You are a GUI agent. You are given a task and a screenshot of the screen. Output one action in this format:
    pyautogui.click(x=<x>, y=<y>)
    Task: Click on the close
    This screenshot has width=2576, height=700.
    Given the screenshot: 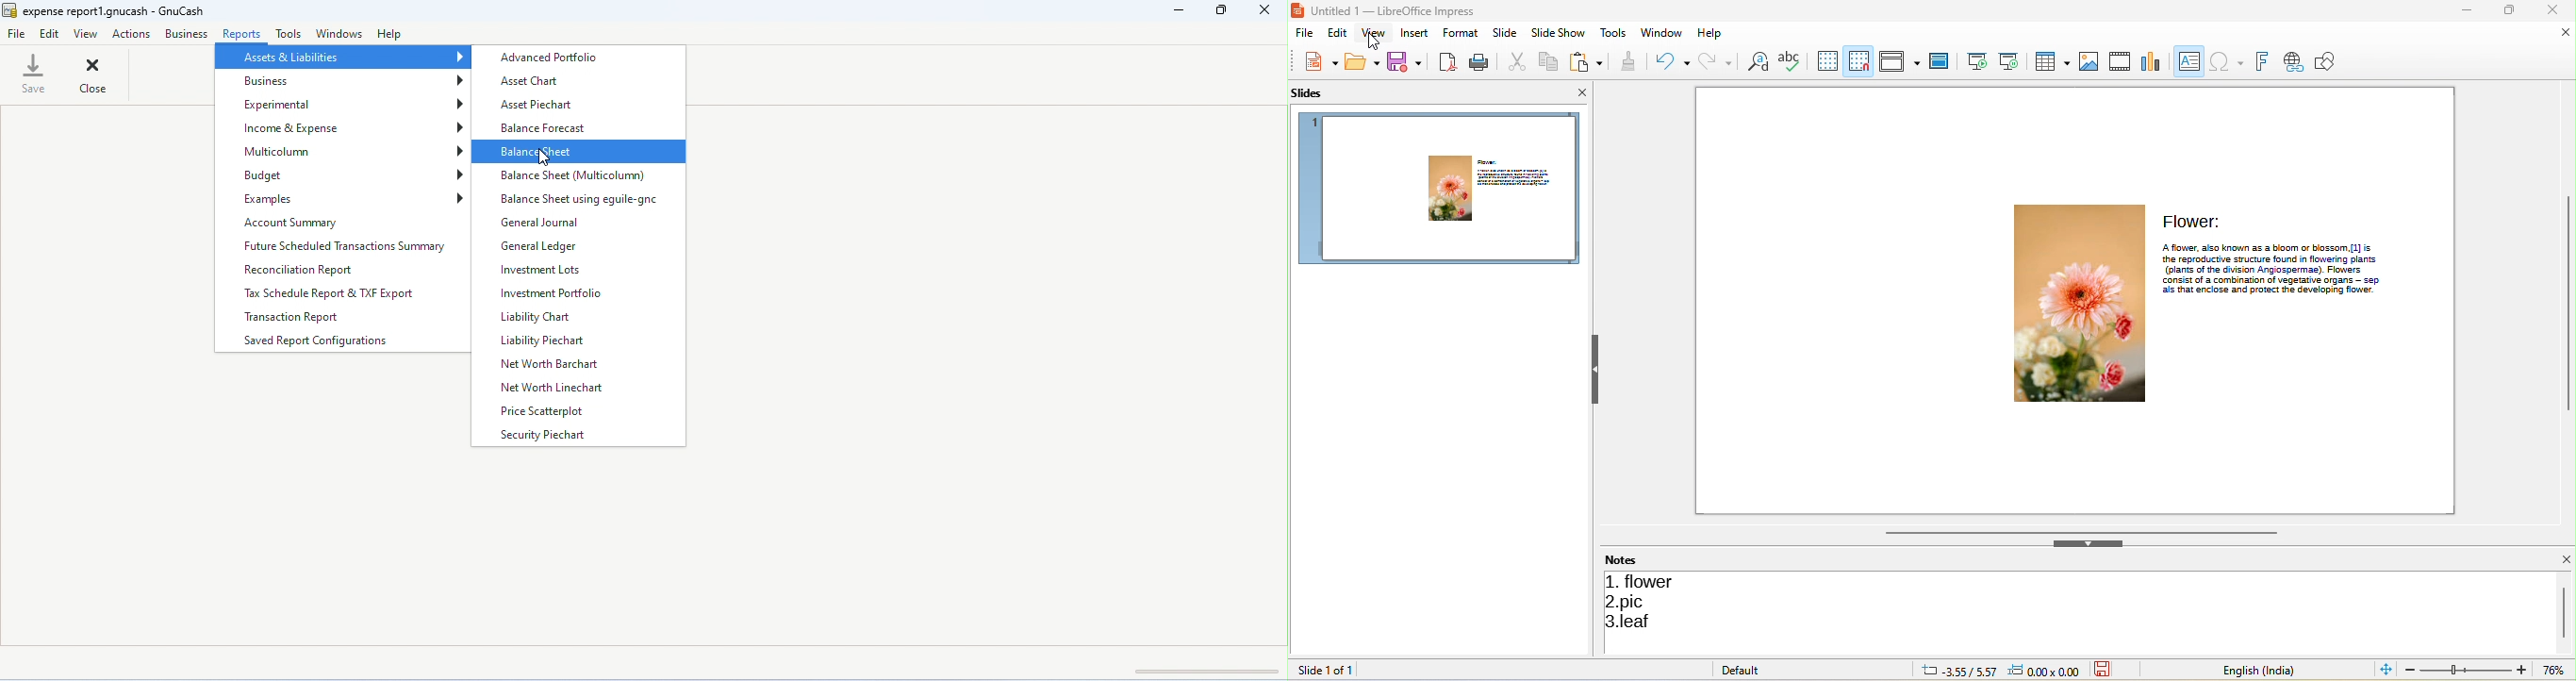 What is the action you would take?
    pyautogui.click(x=2566, y=33)
    